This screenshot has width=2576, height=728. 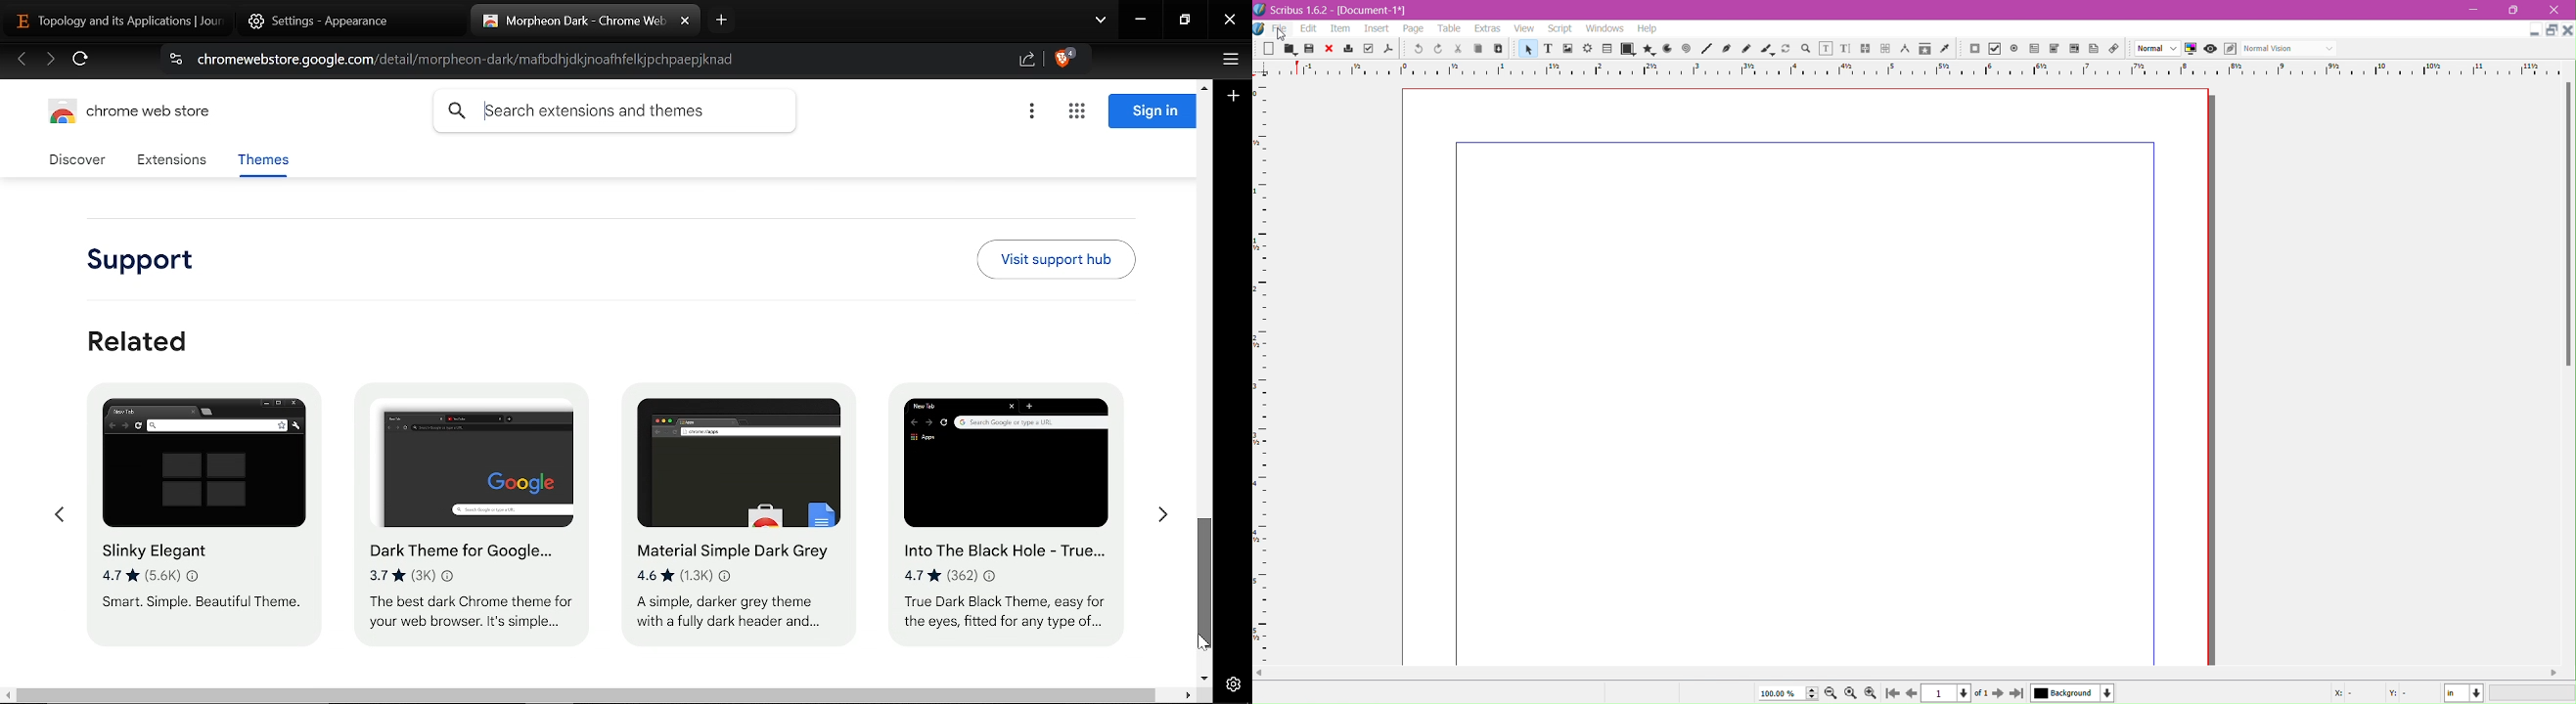 What do you see at coordinates (1604, 29) in the screenshot?
I see `windows menu` at bounding box center [1604, 29].